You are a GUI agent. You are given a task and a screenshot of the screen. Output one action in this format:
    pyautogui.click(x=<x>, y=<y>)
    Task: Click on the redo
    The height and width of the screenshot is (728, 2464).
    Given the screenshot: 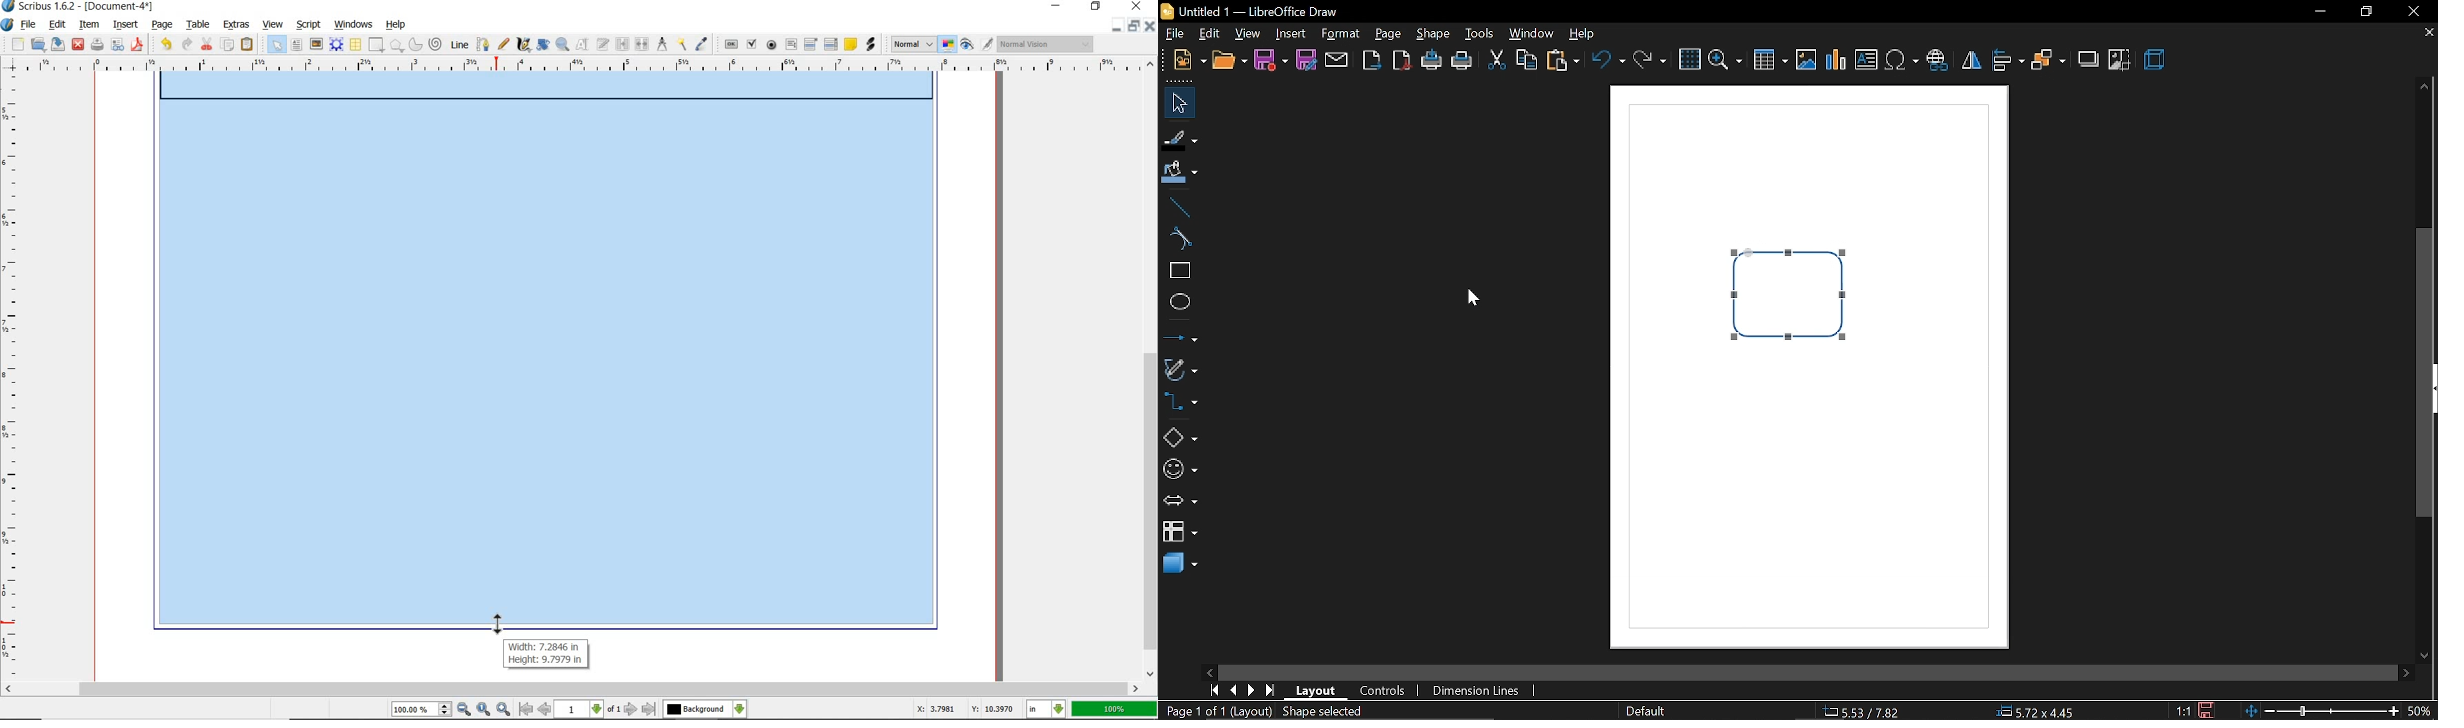 What is the action you would take?
    pyautogui.click(x=1649, y=65)
    